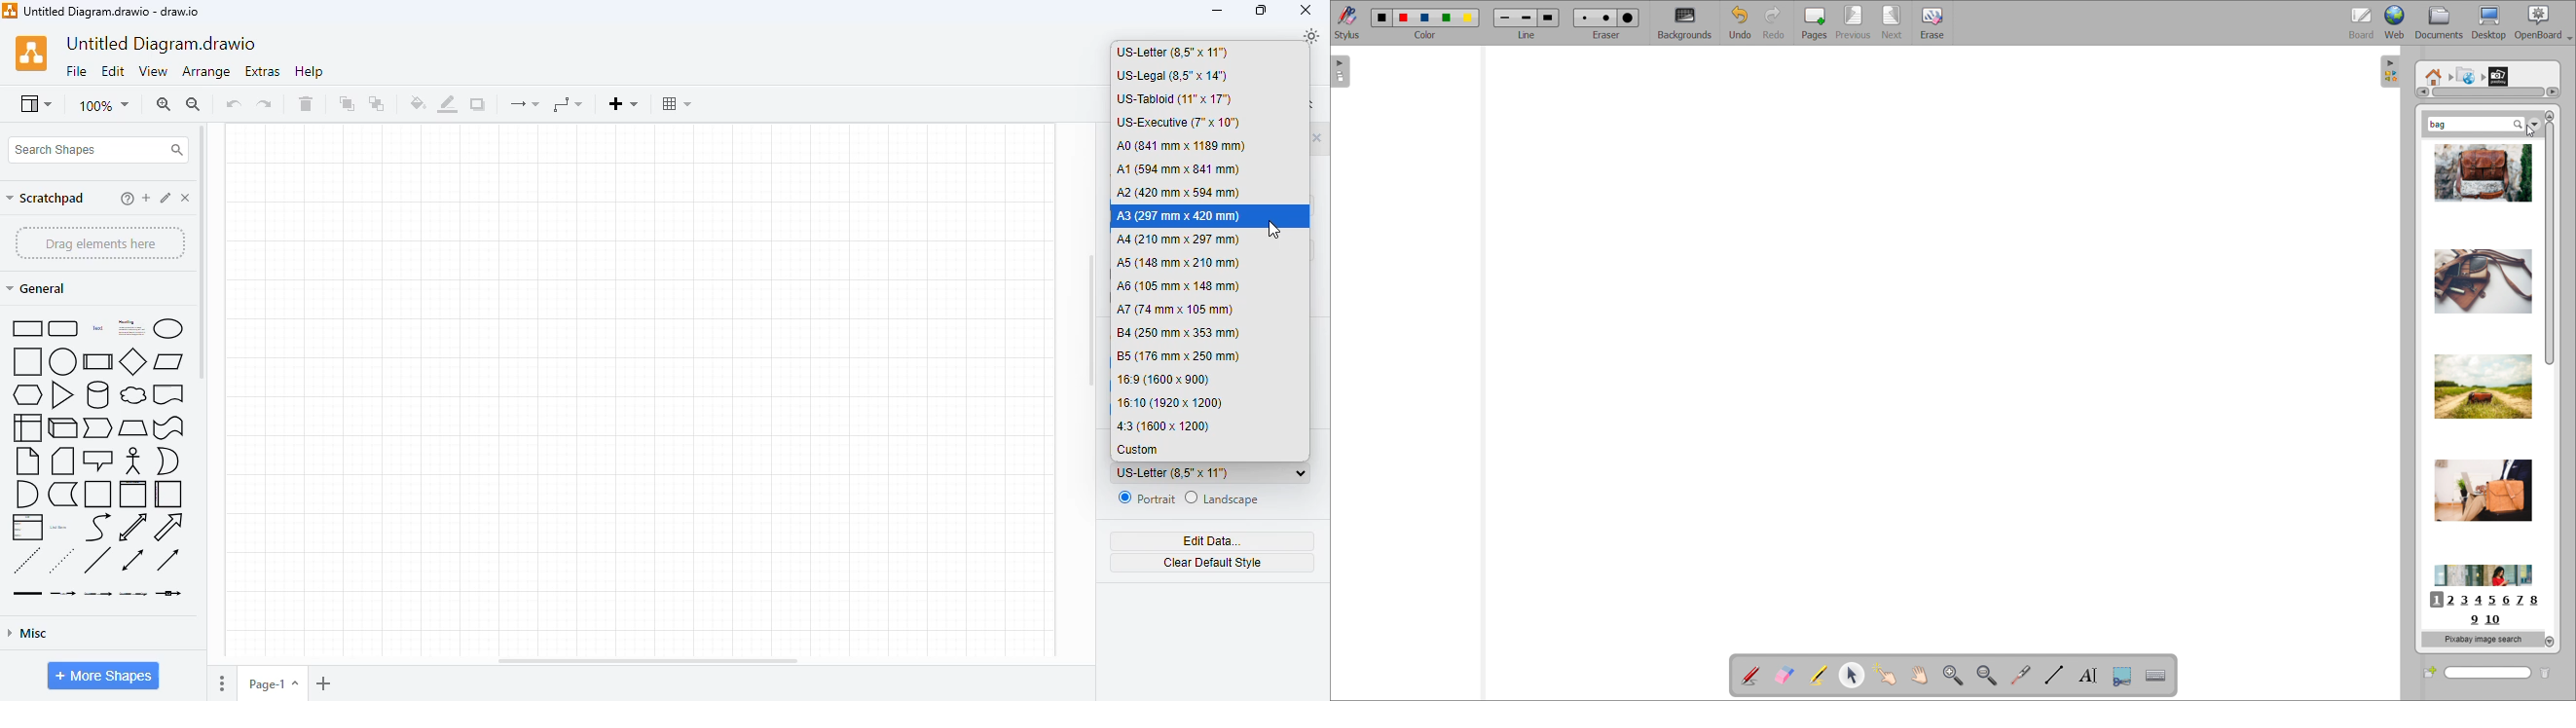 This screenshot has height=728, width=2576. I want to click on file, so click(77, 72).